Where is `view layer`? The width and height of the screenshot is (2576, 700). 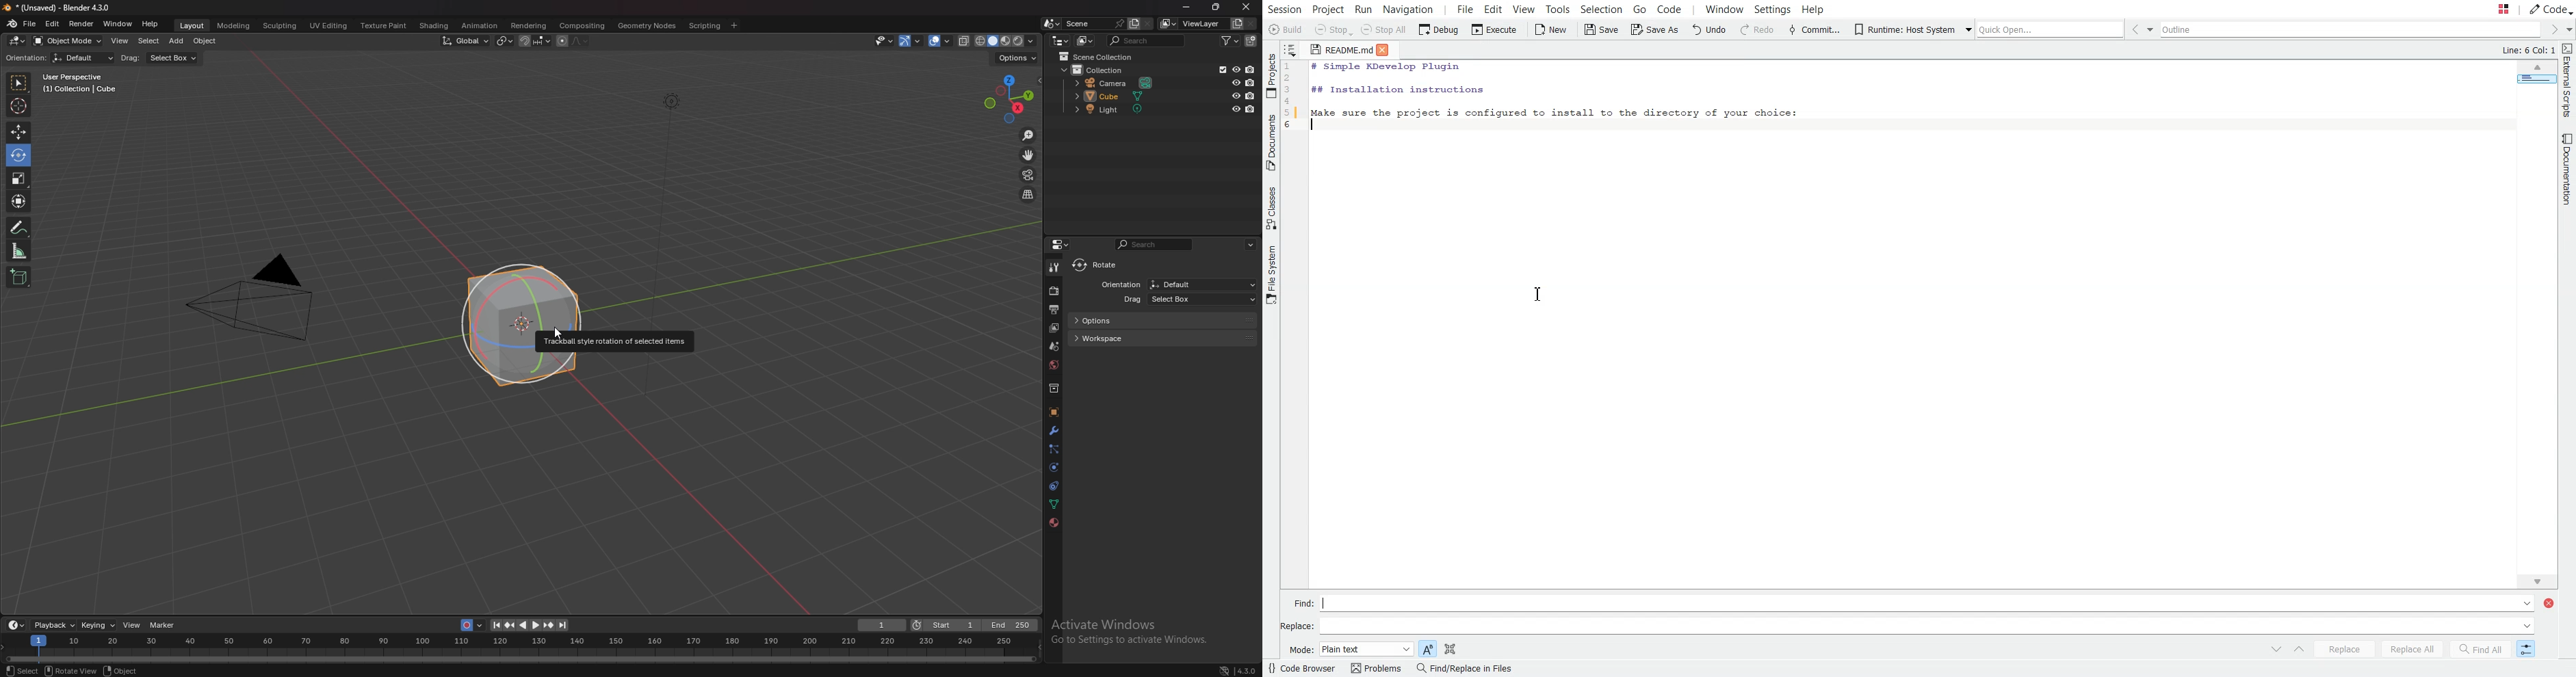
view layer is located at coordinates (1054, 328).